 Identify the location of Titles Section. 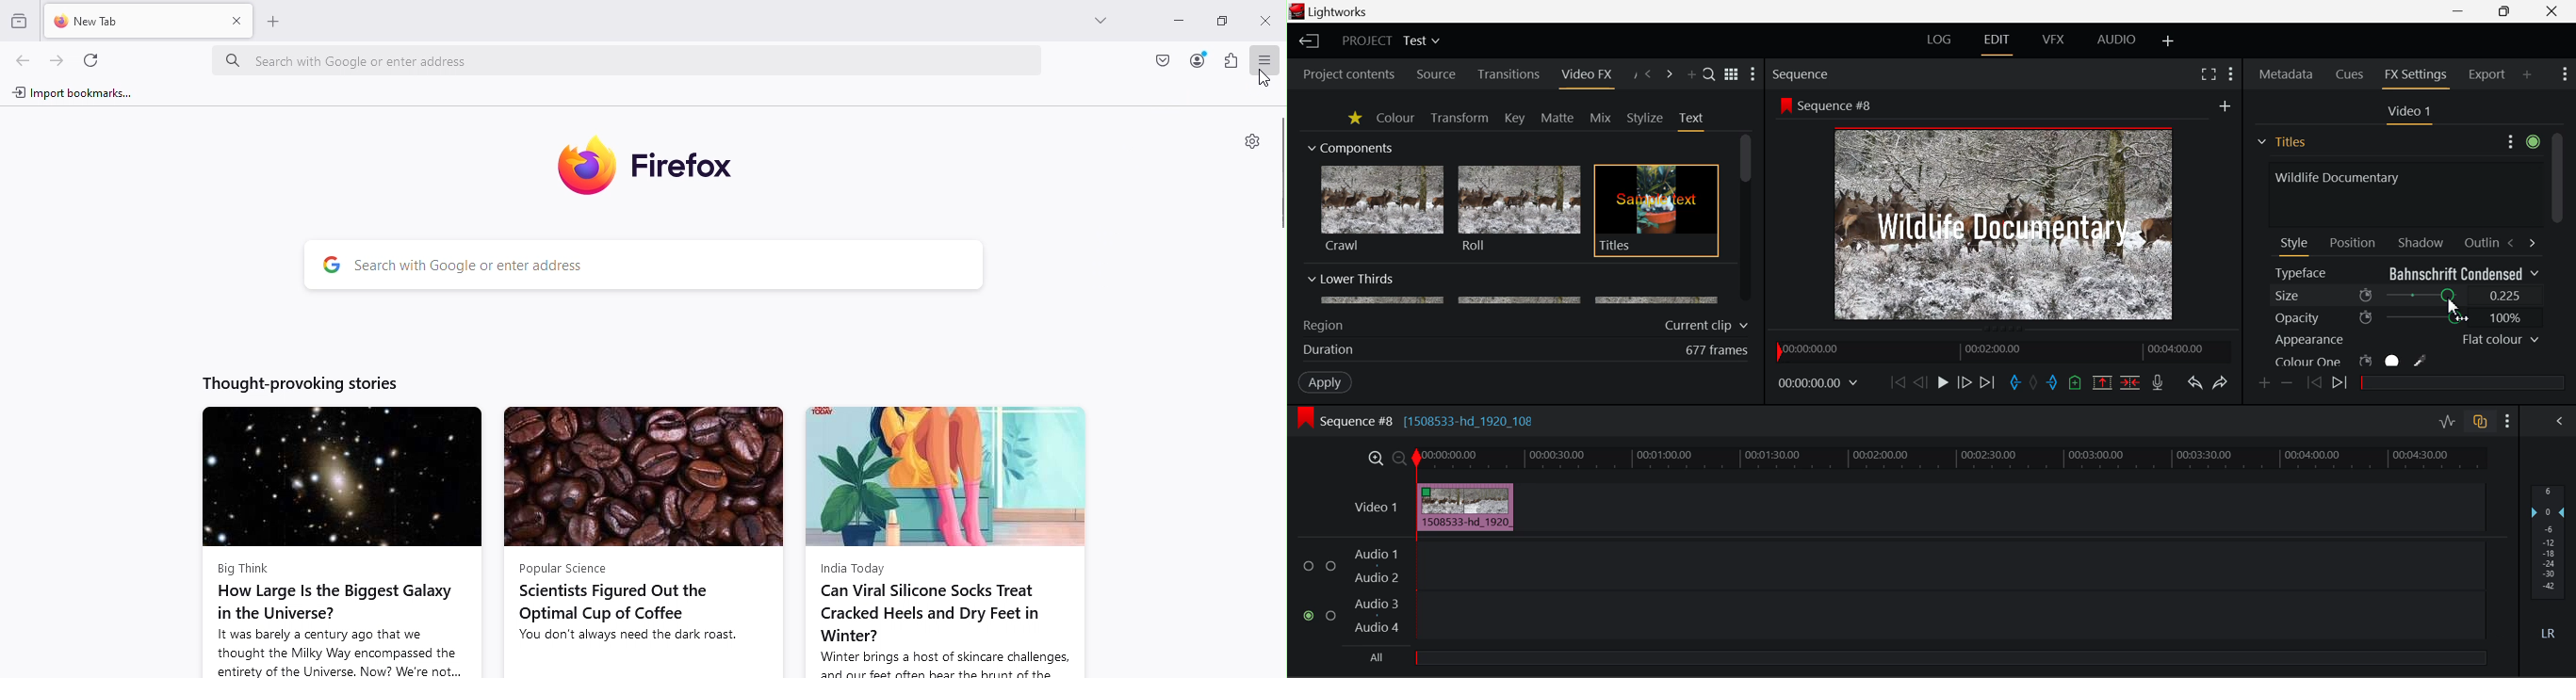
(2282, 142).